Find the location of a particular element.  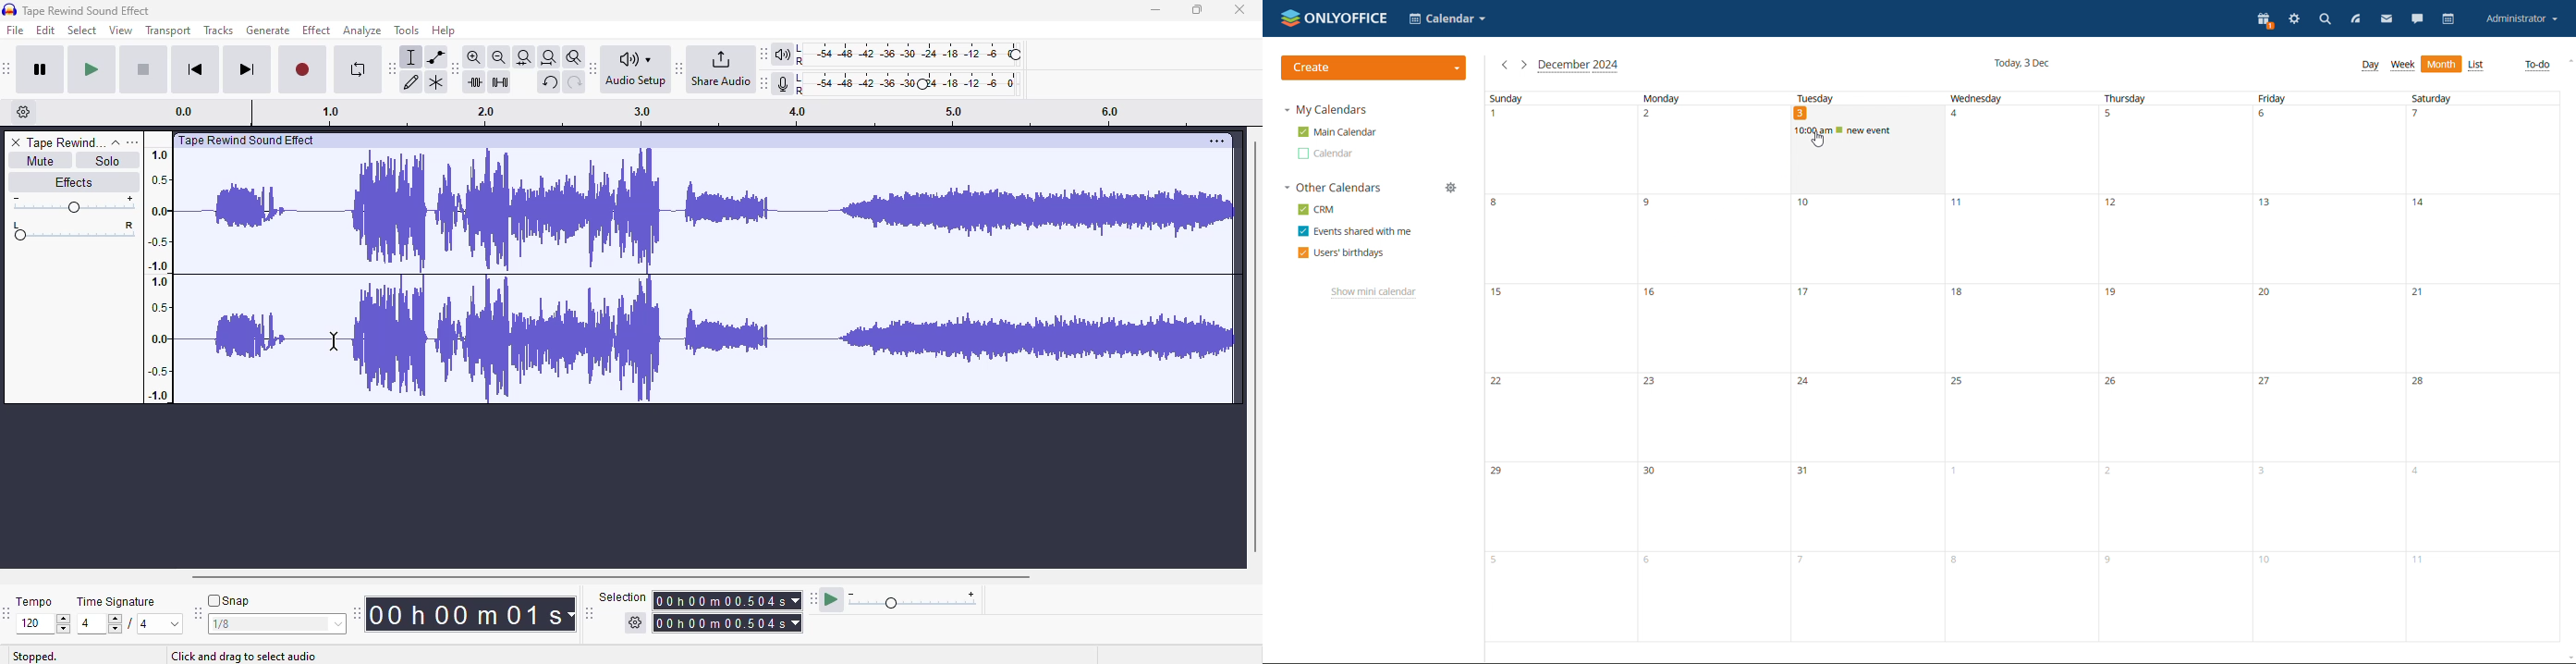

crm is located at coordinates (1317, 209).